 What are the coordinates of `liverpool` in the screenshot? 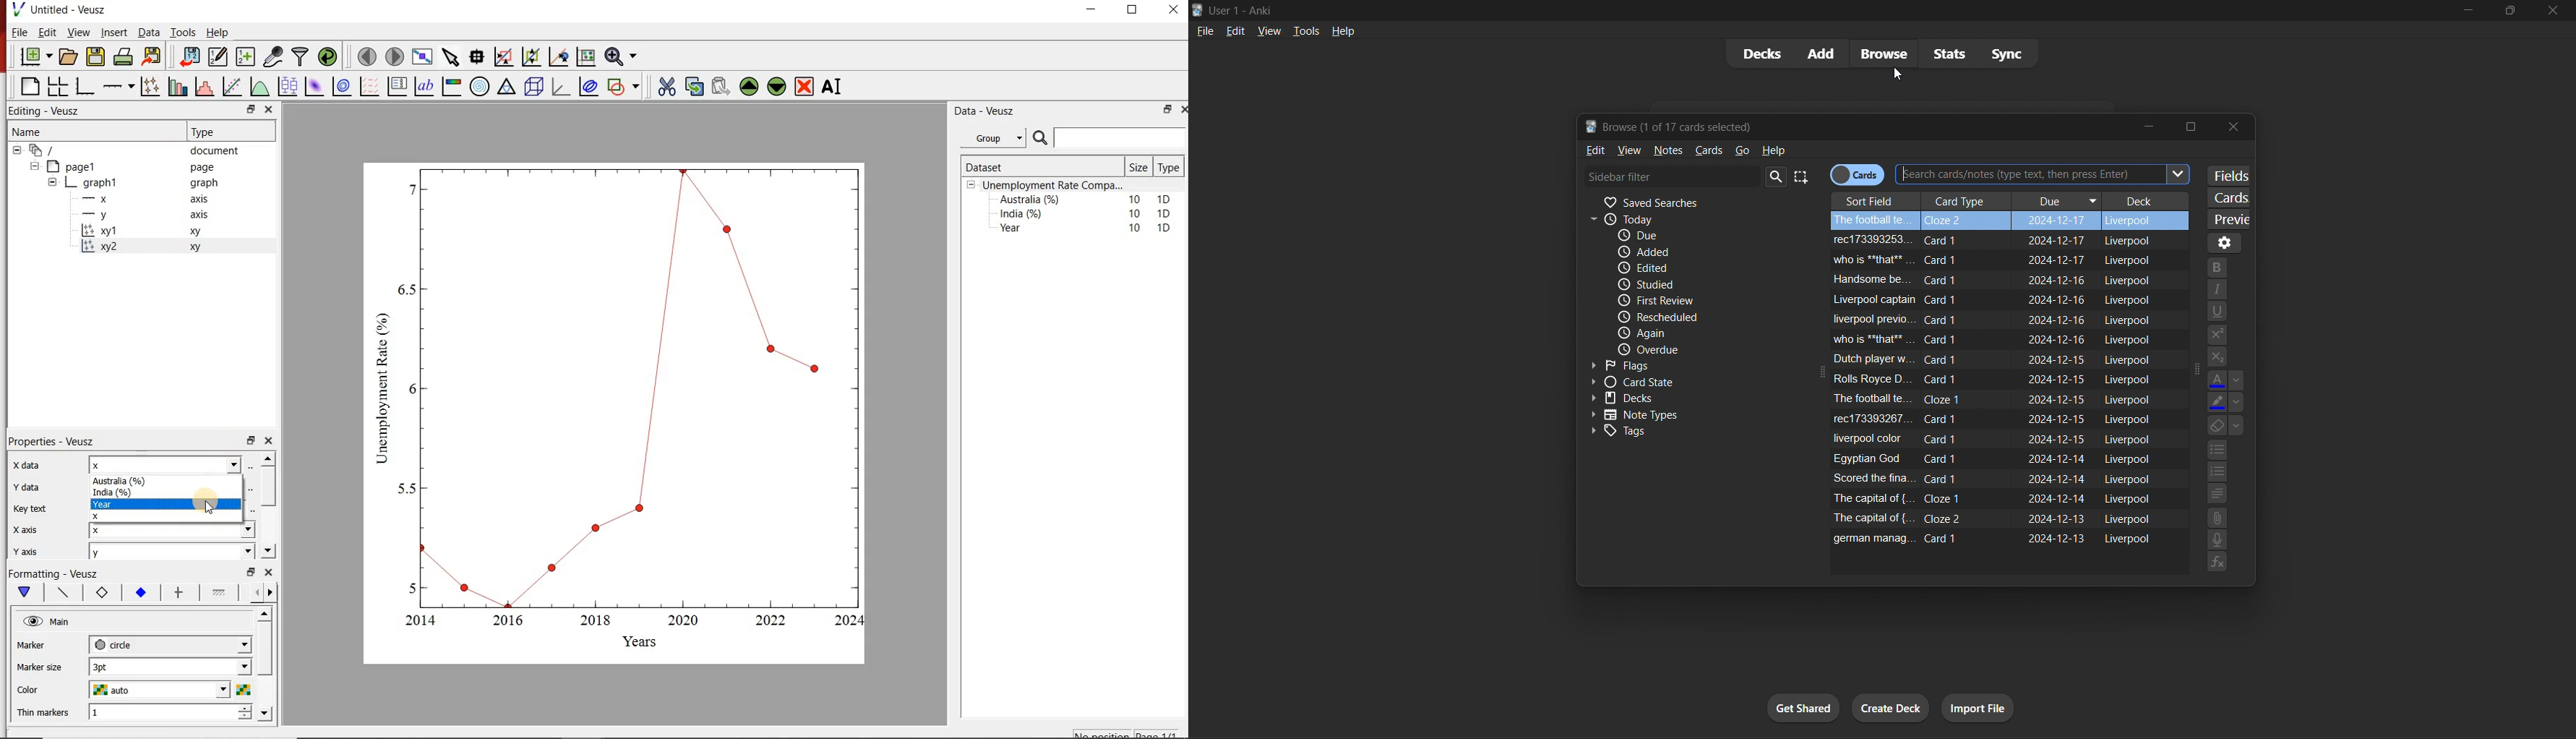 It's located at (2136, 378).